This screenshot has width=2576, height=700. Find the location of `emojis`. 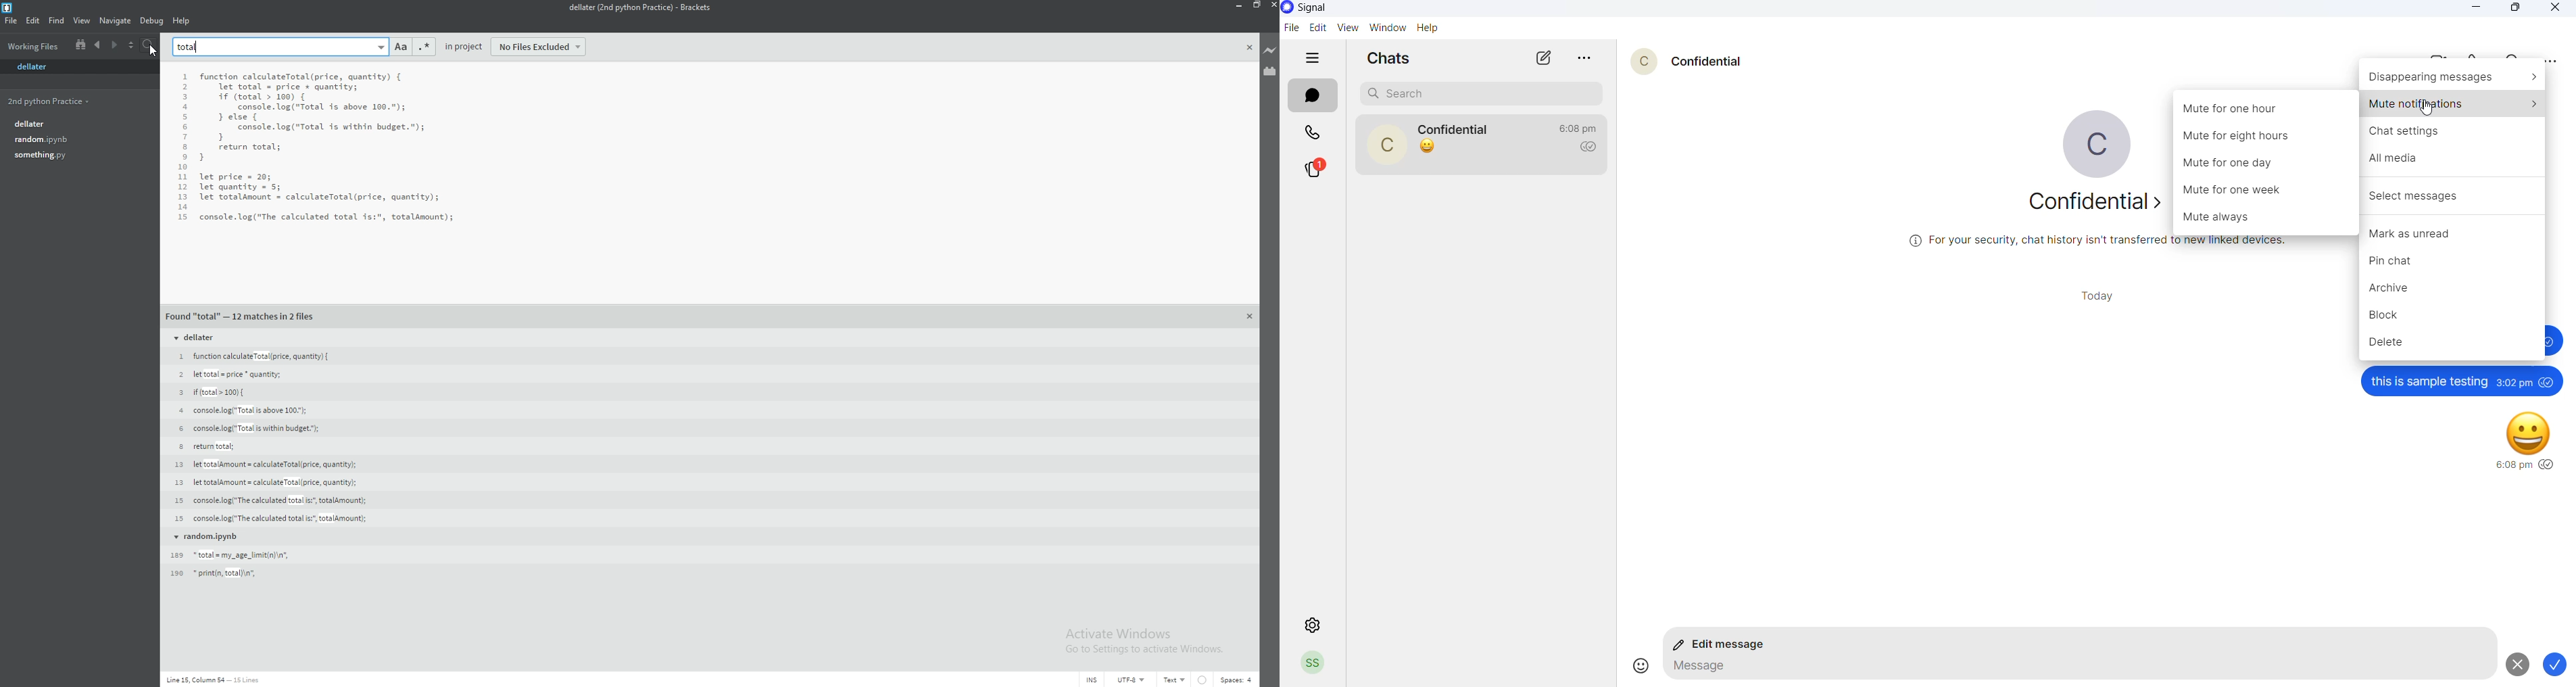

emojis is located at coordinates (1636, 665).